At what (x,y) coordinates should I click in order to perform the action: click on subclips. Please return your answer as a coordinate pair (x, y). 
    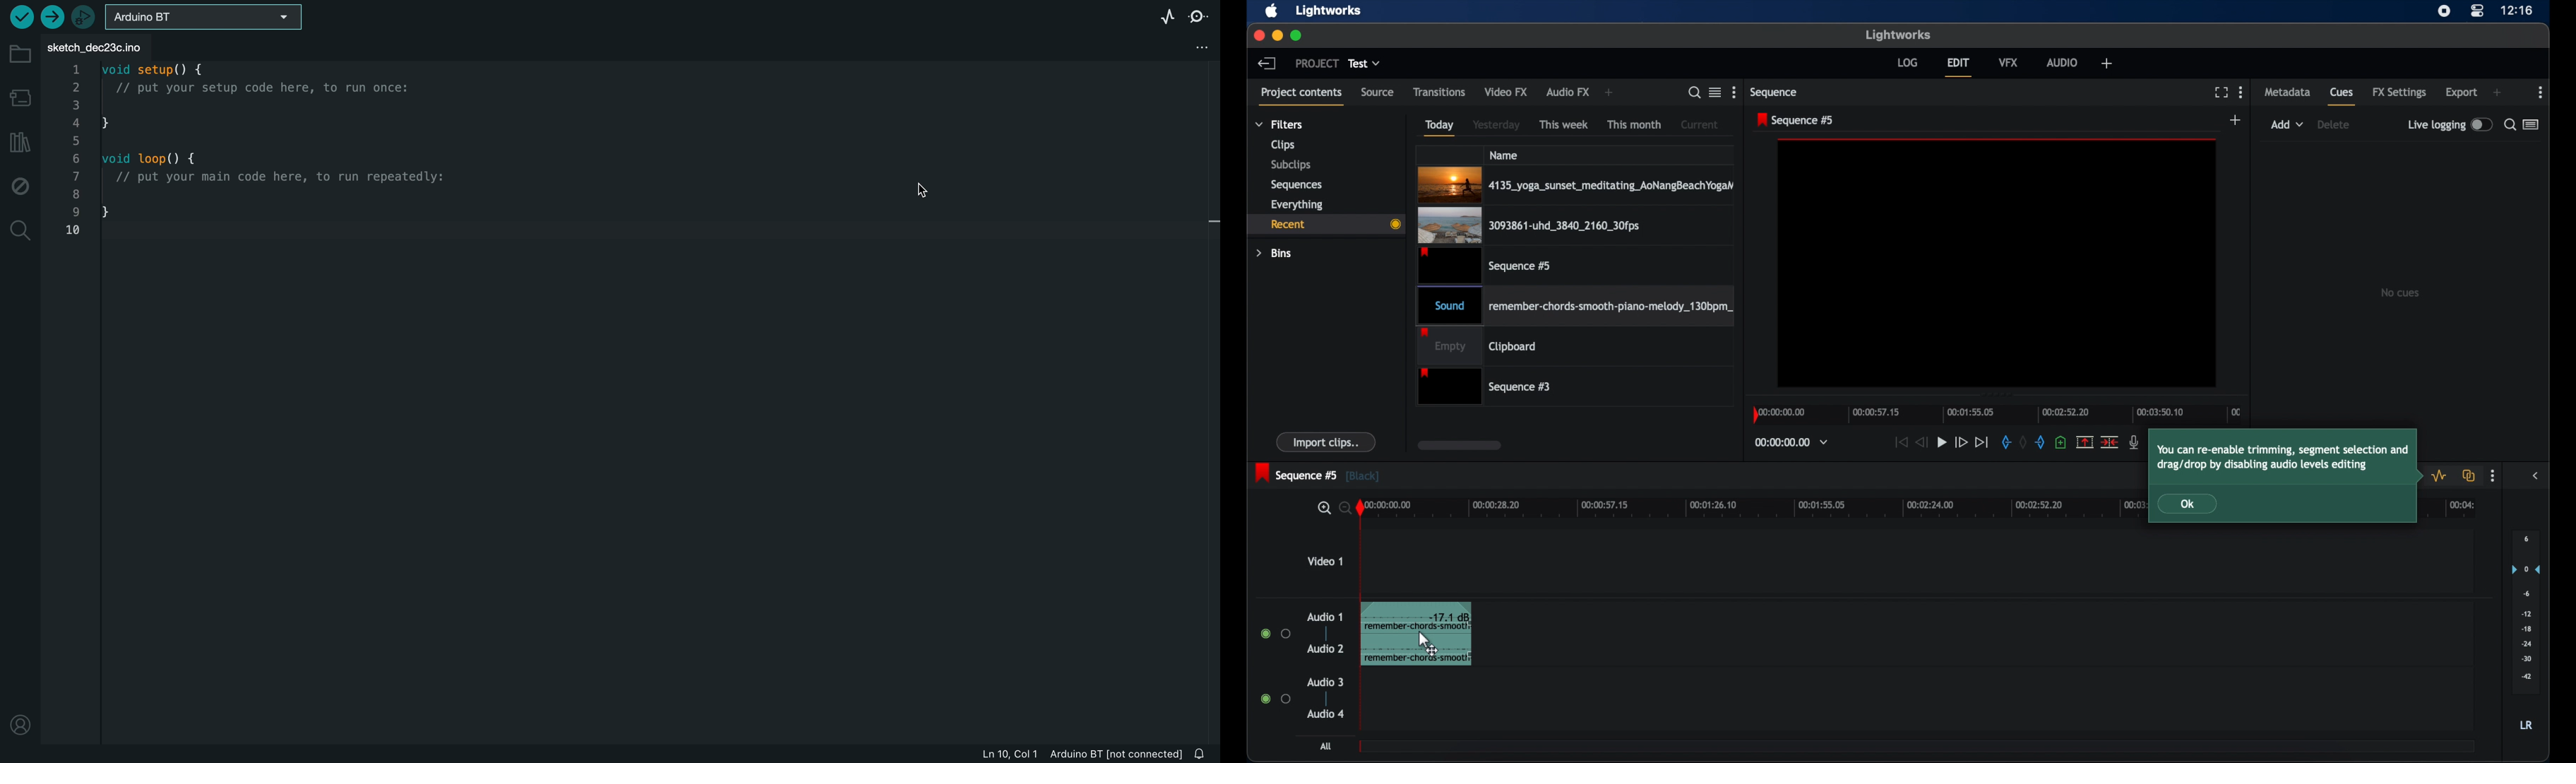
    Looking at the image, I should click on (1292, 165).